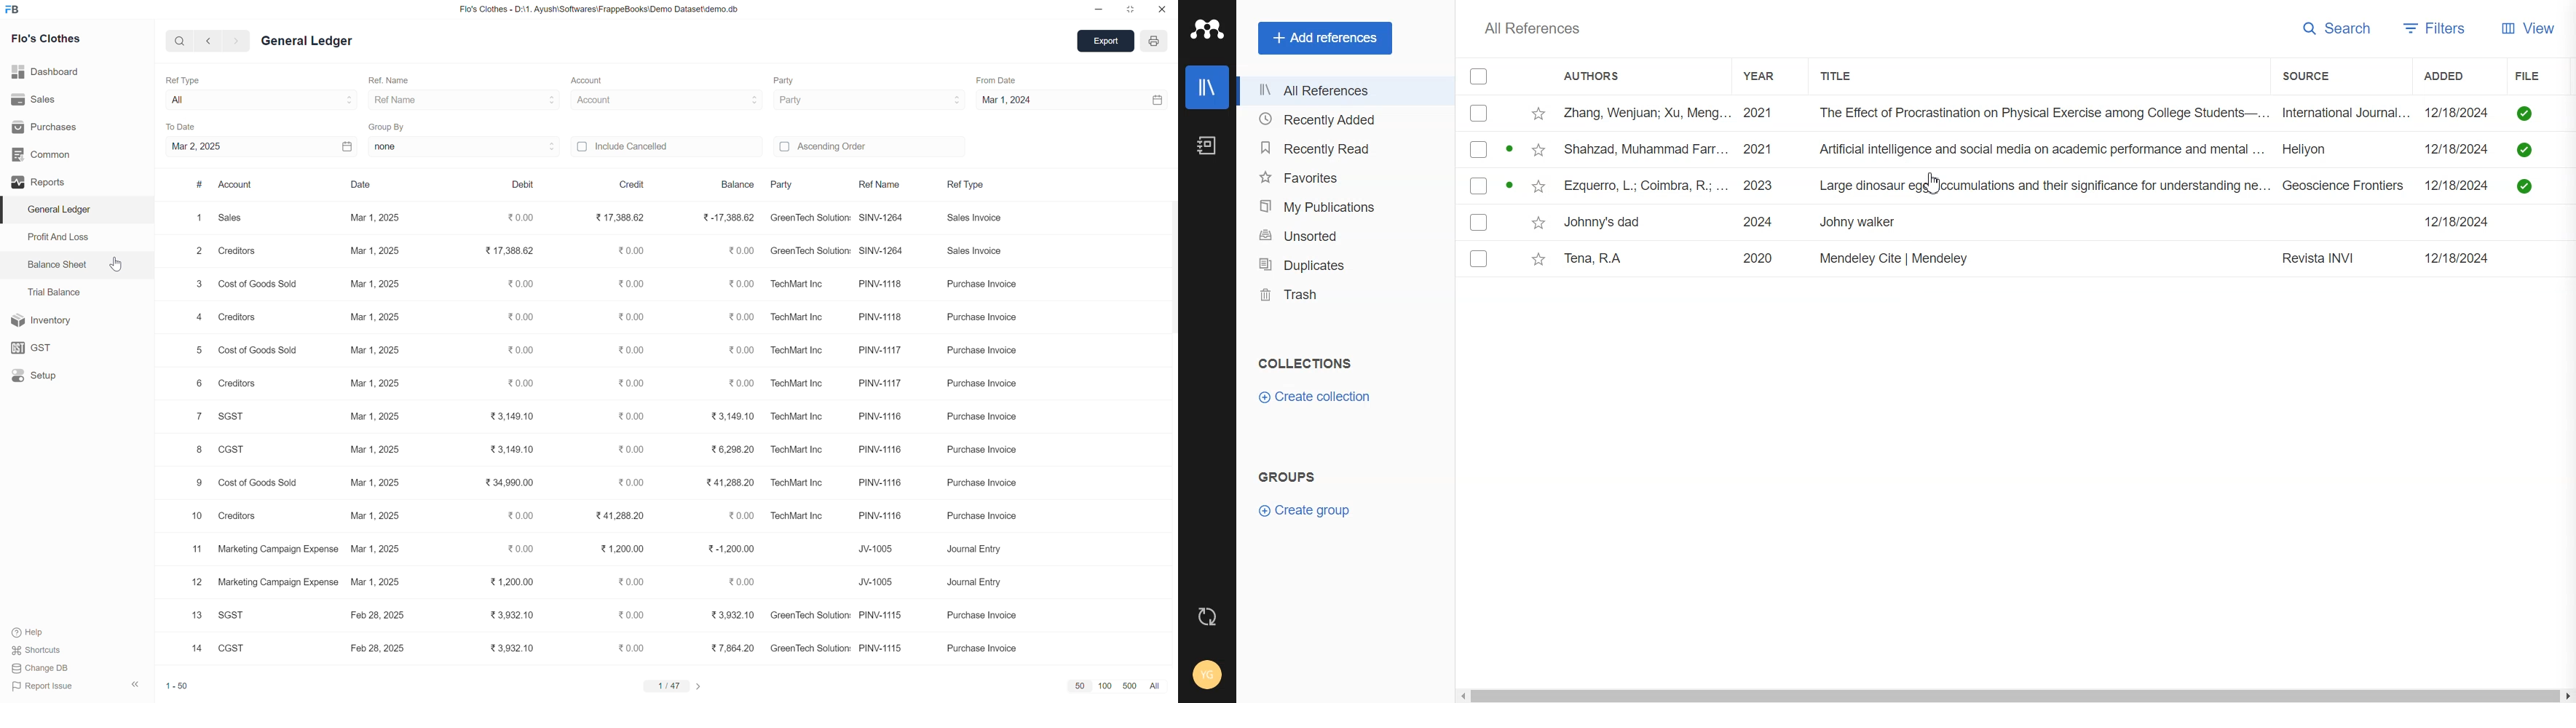 The height and width of the screenshot is (728, 2576). I want to click on Mar 1, 2025, so click(377, 284).